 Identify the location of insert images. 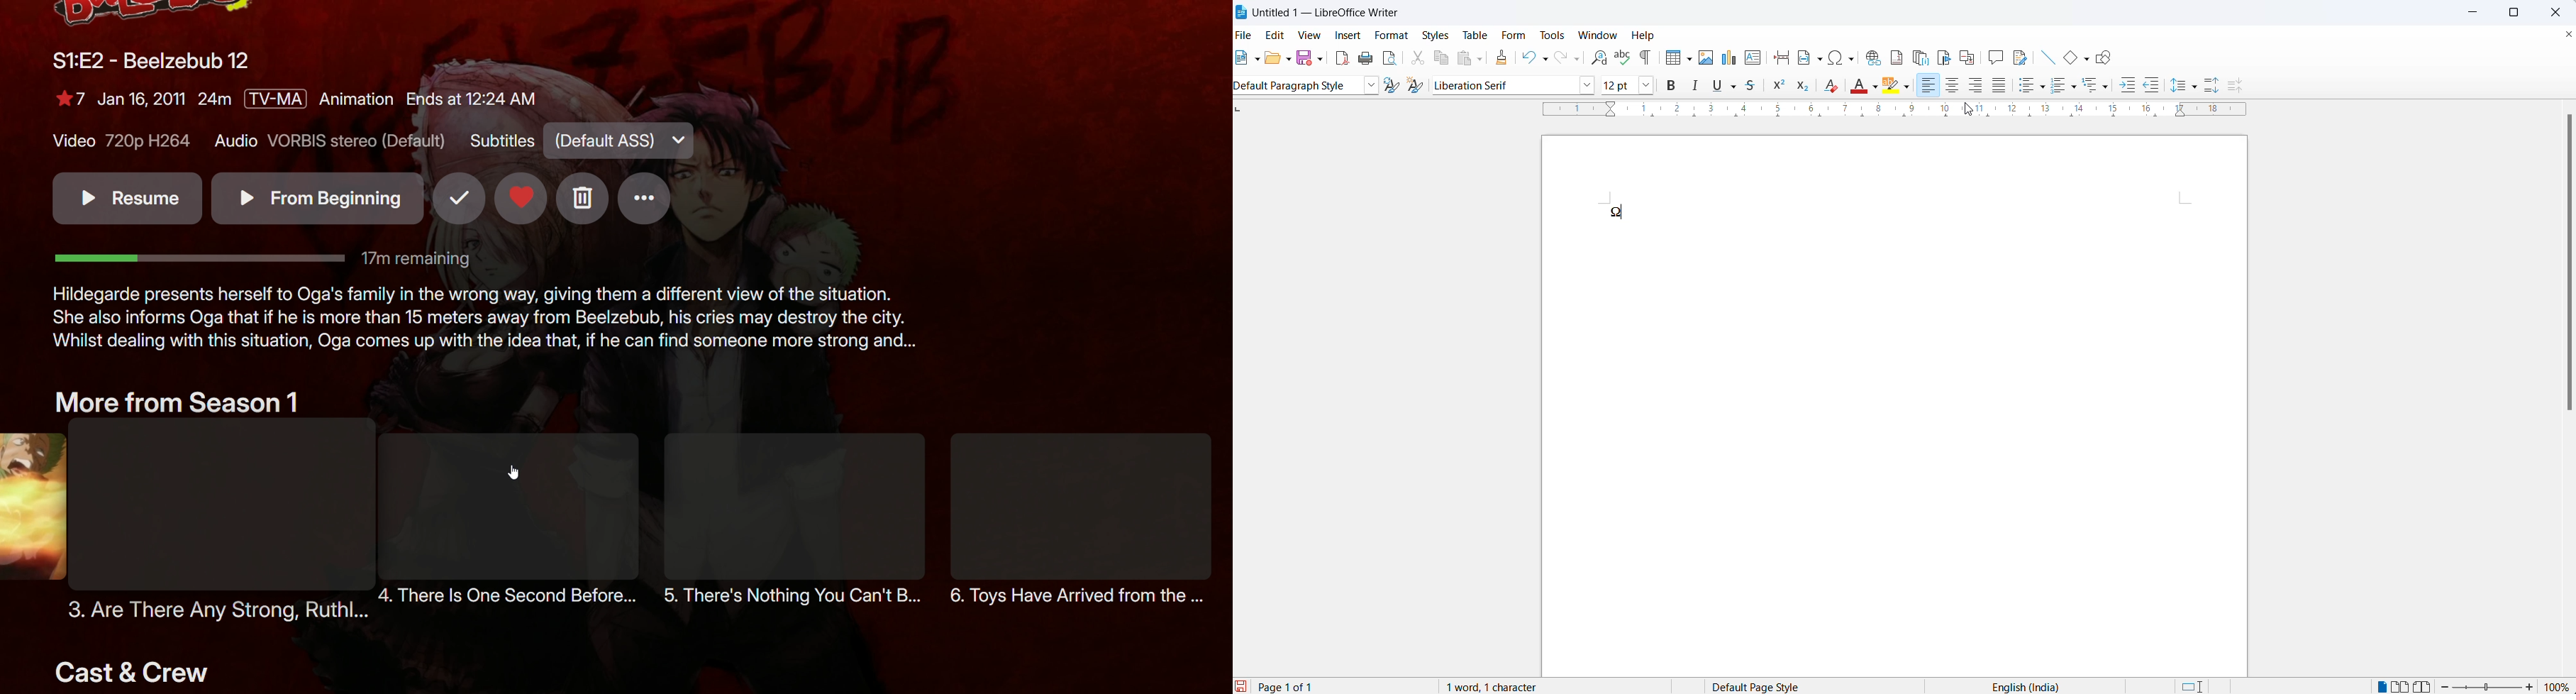
(1705, 58).